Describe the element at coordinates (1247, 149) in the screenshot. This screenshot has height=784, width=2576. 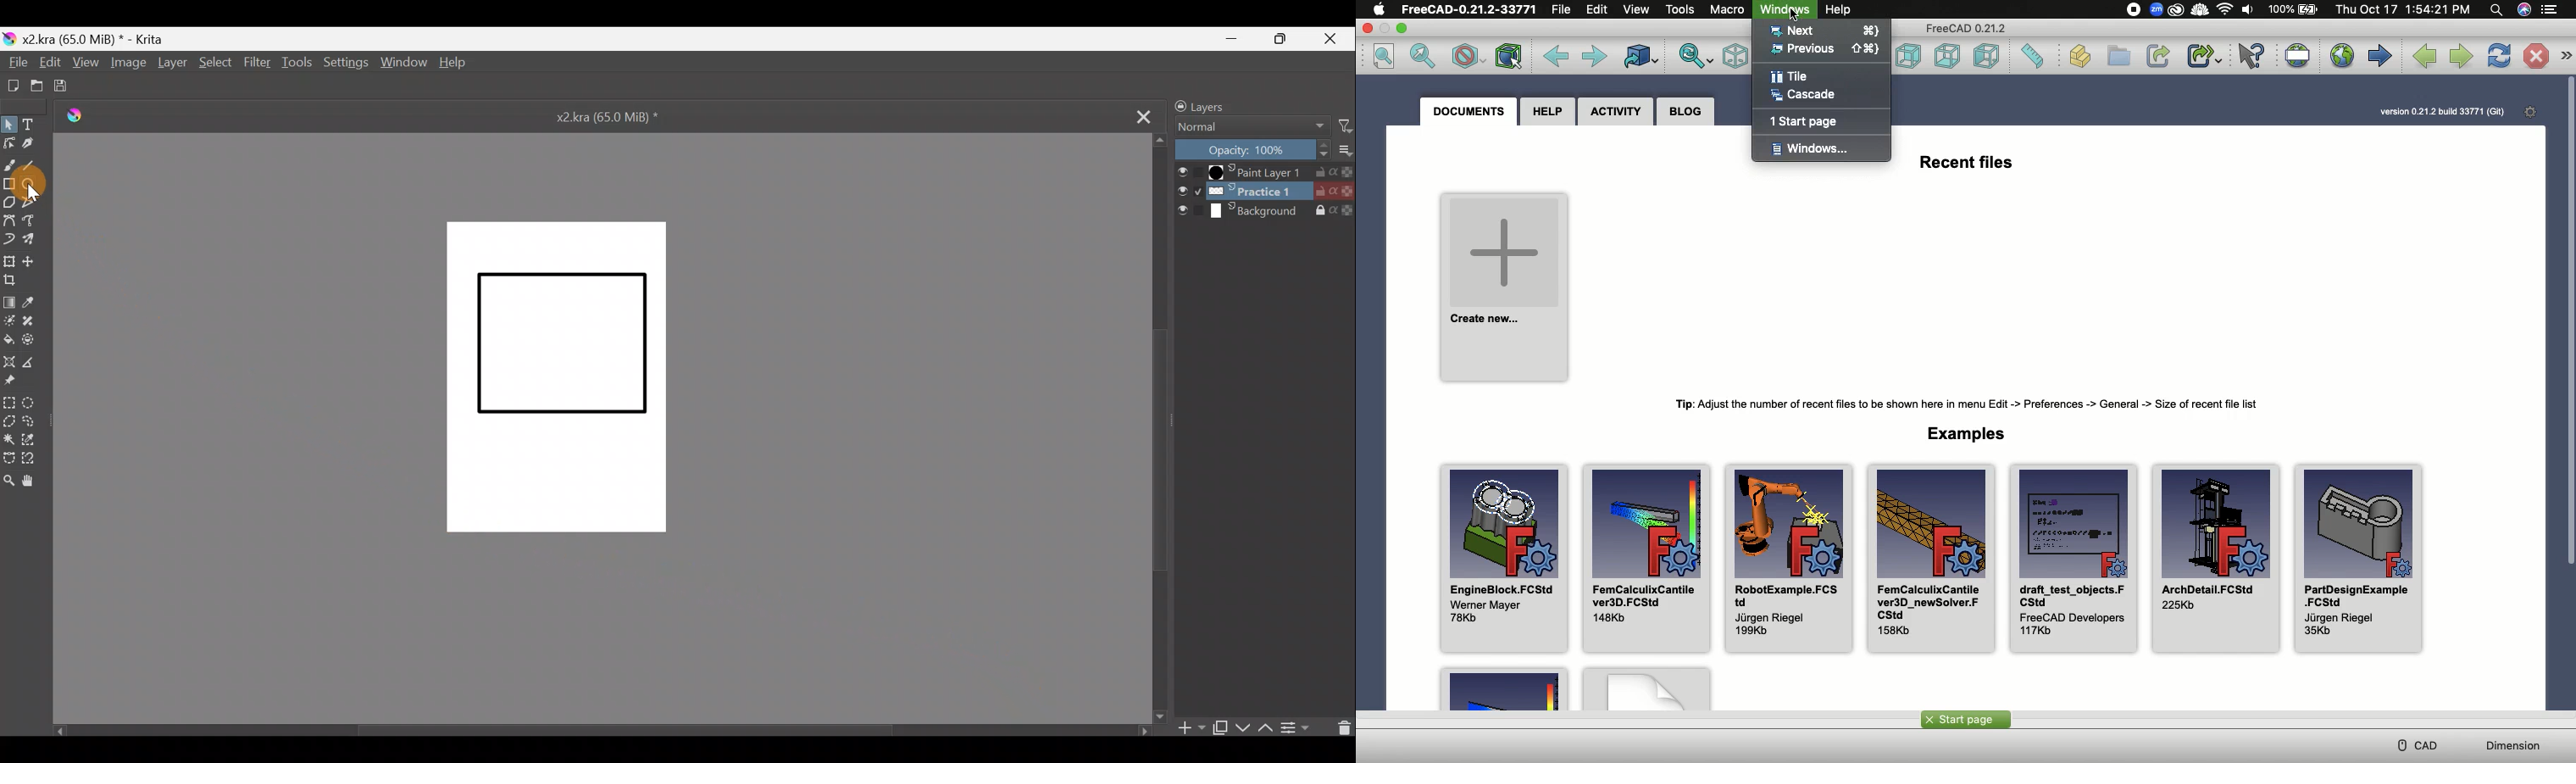
I see `Opacity: 100%` at that location.